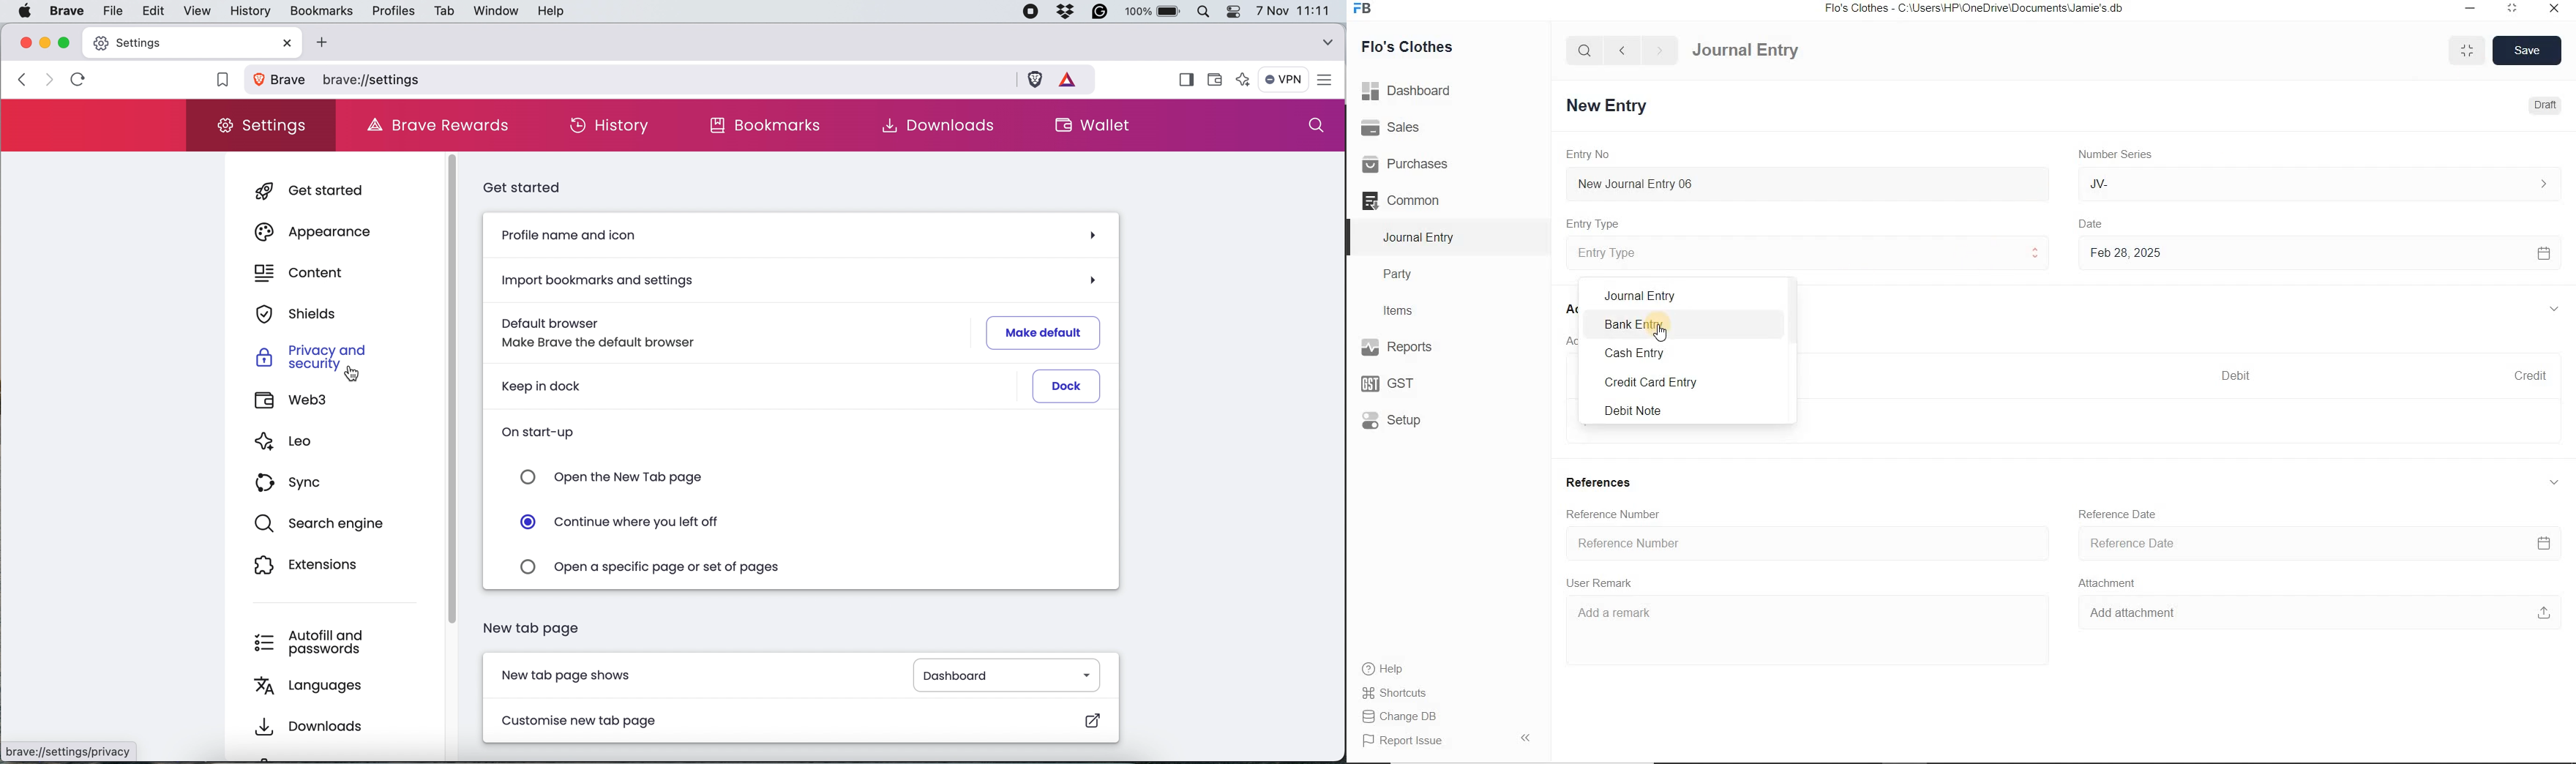  Describe the element at coordinates (2542, 105) in the screenshot. I see `Draft` at that location.